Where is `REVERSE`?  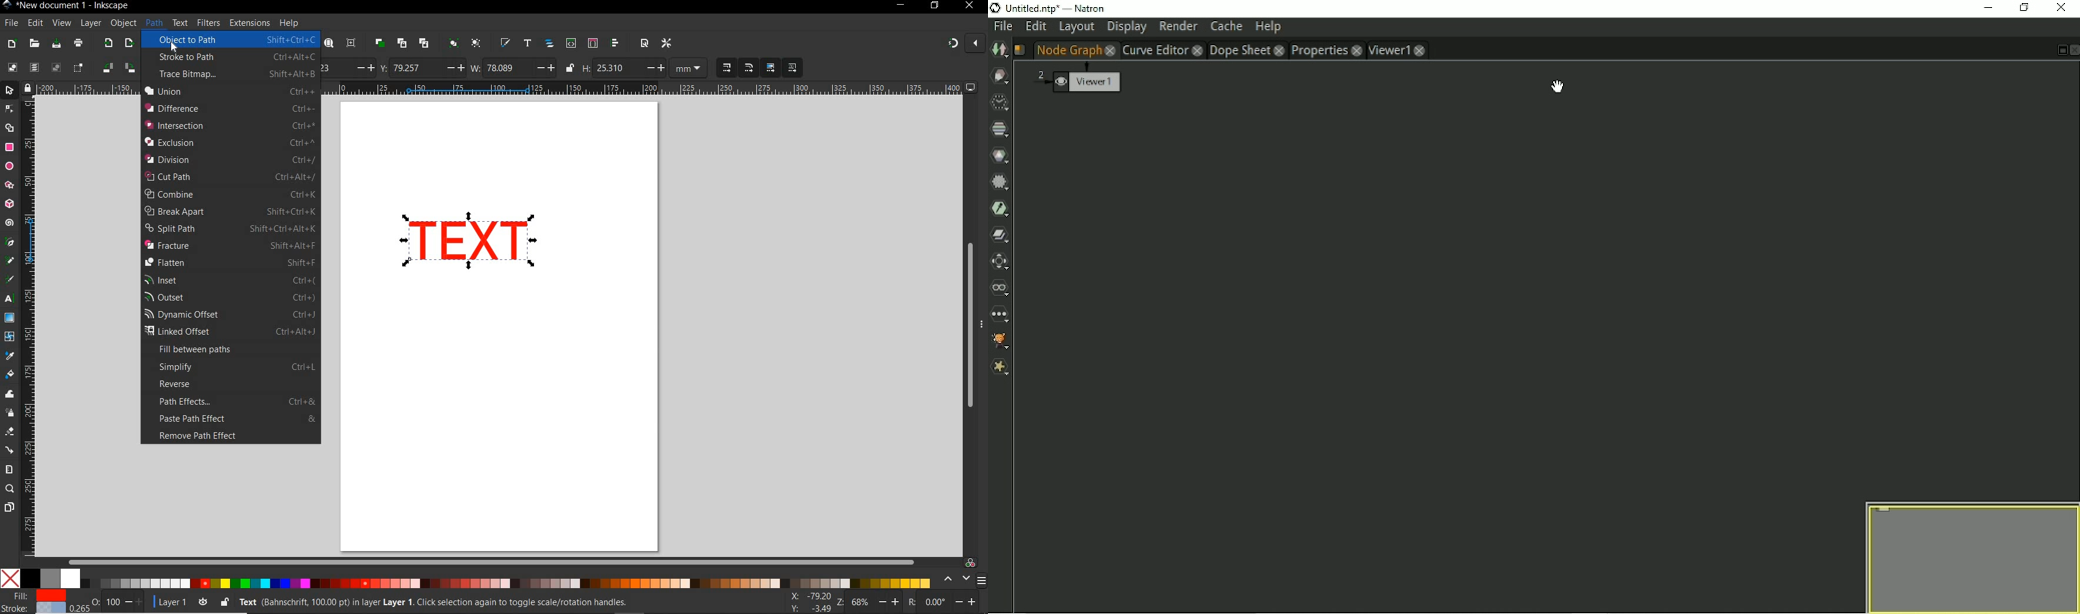 REVERSE is located at coordinates (236, 384).